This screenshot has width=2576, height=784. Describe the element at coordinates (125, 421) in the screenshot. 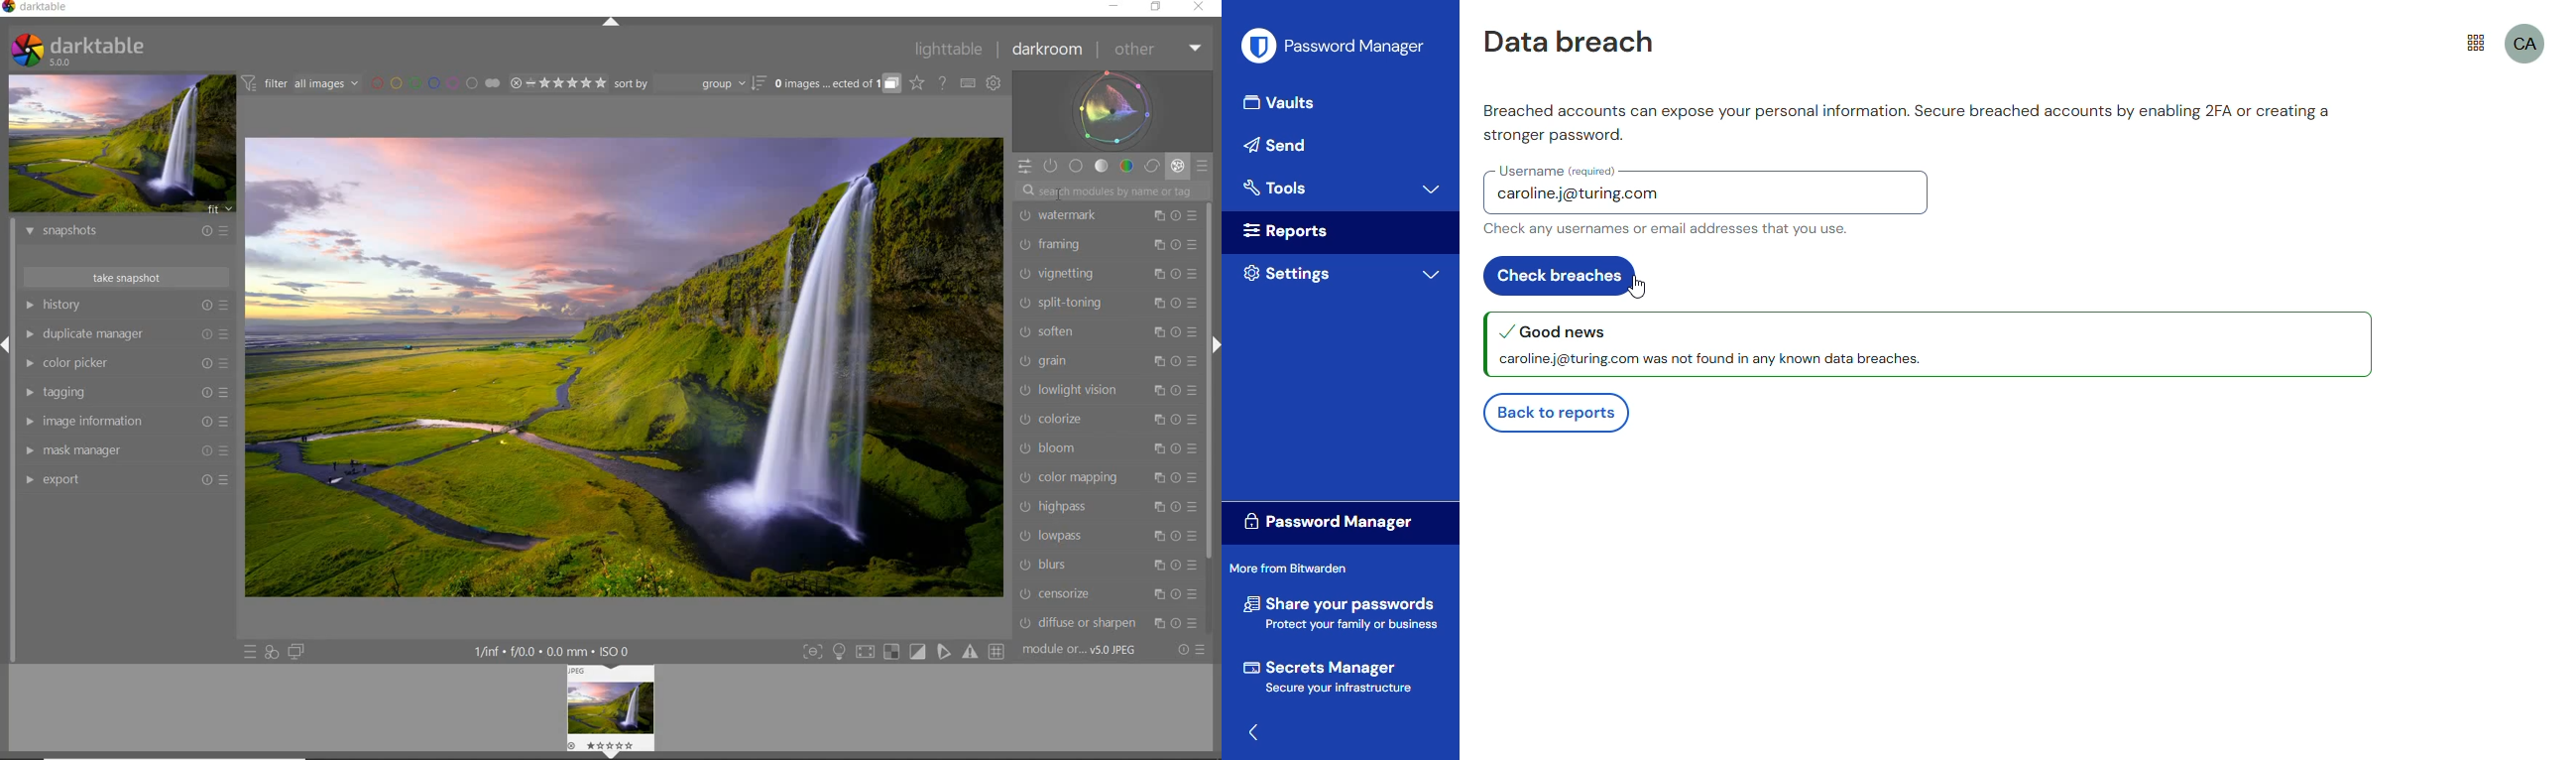

I see `image information` at that location.